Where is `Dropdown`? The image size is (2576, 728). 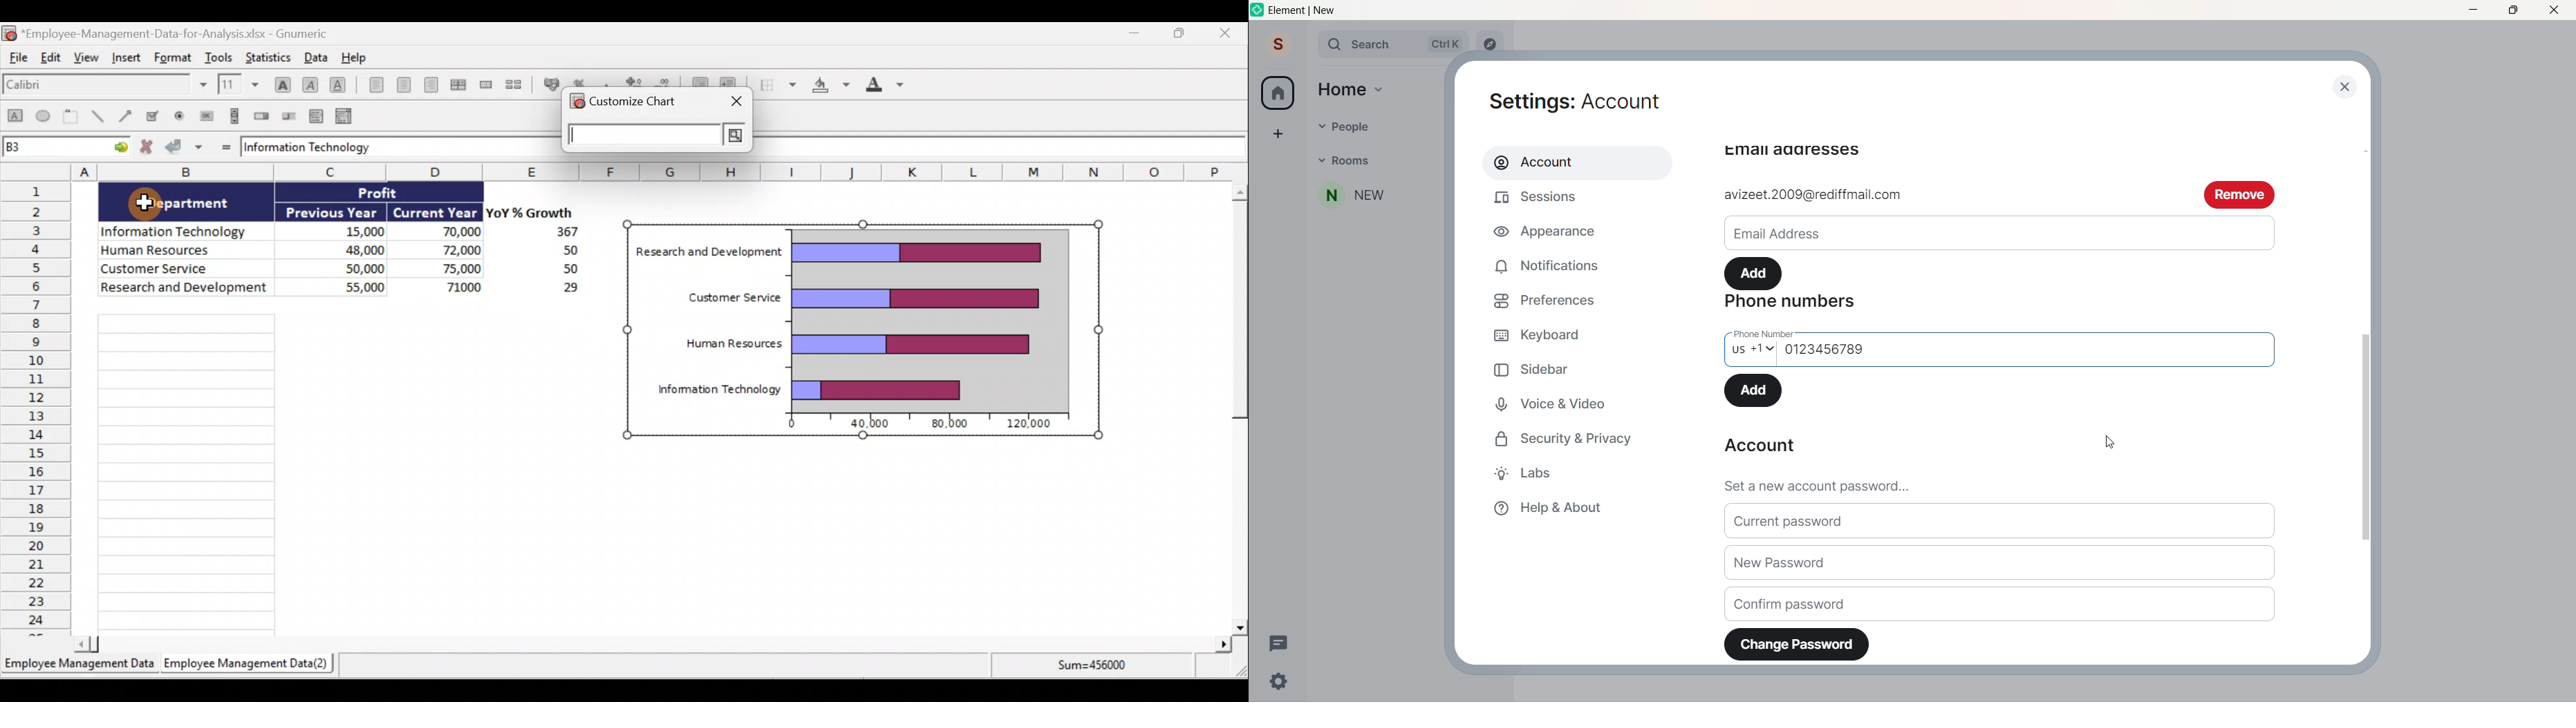 Dropdown is located at coordinates (1318, 125).